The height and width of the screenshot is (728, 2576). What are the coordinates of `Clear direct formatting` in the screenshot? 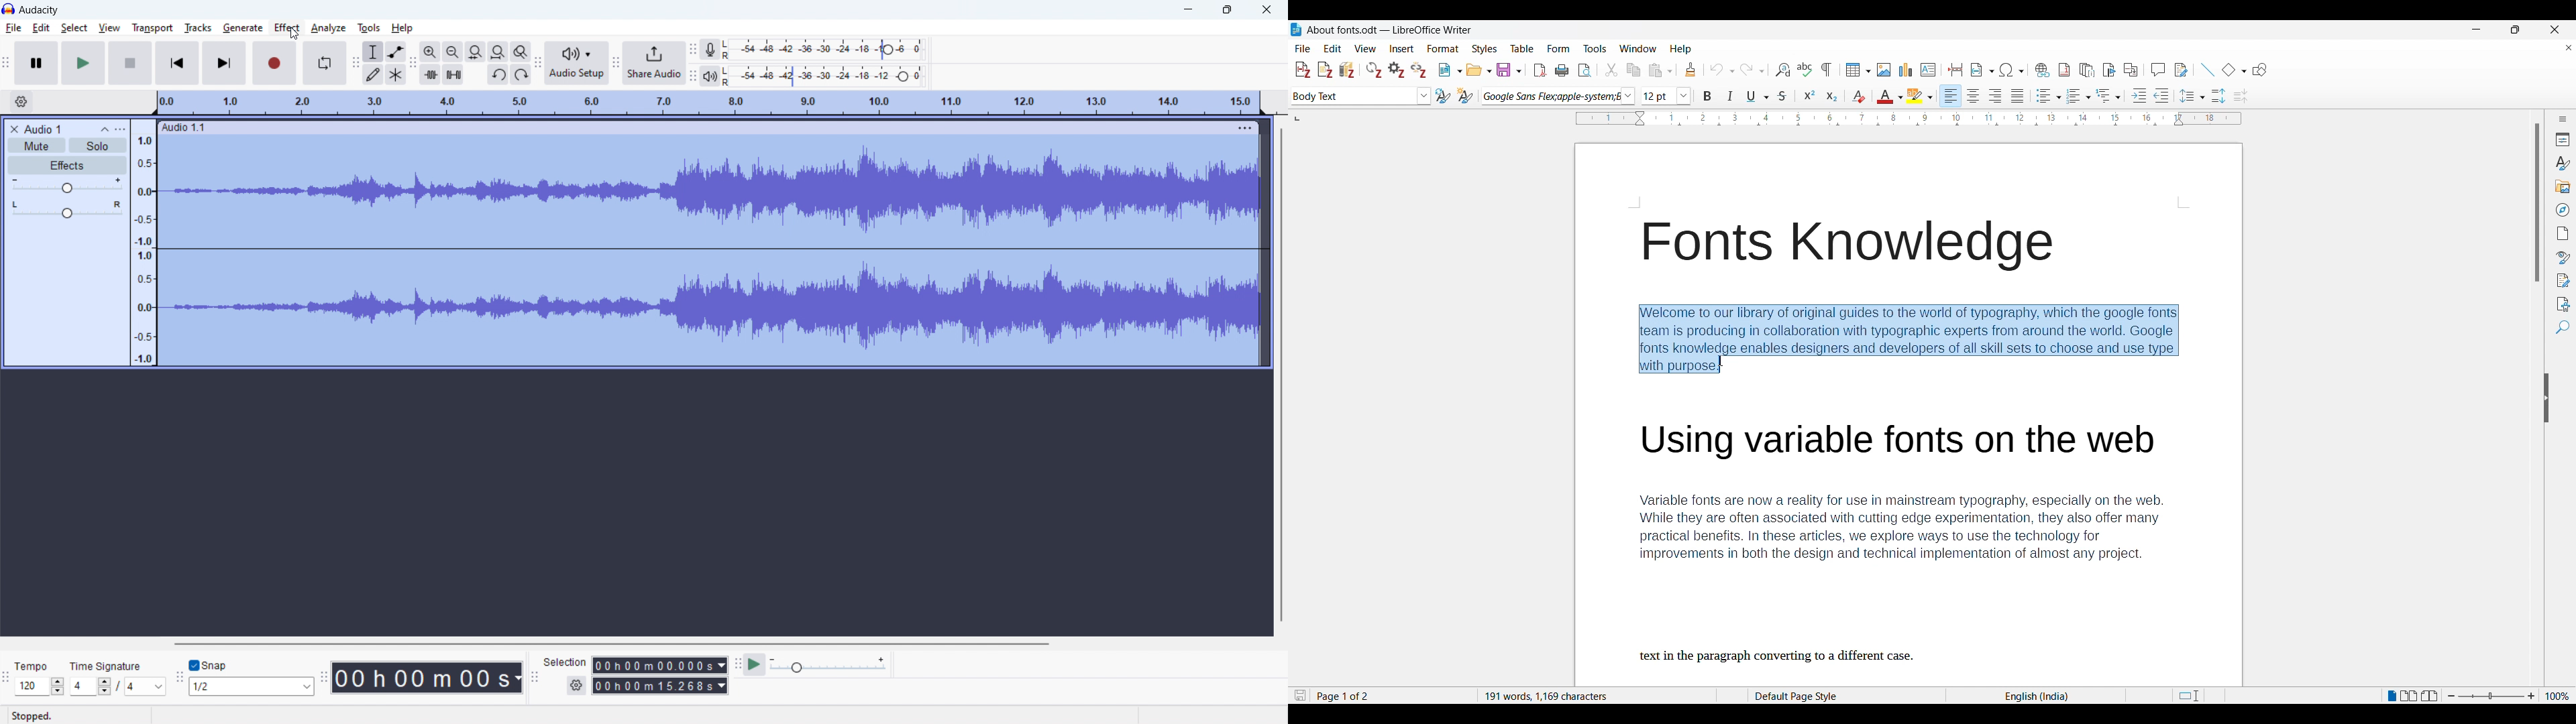 It's located at (1859, 97).